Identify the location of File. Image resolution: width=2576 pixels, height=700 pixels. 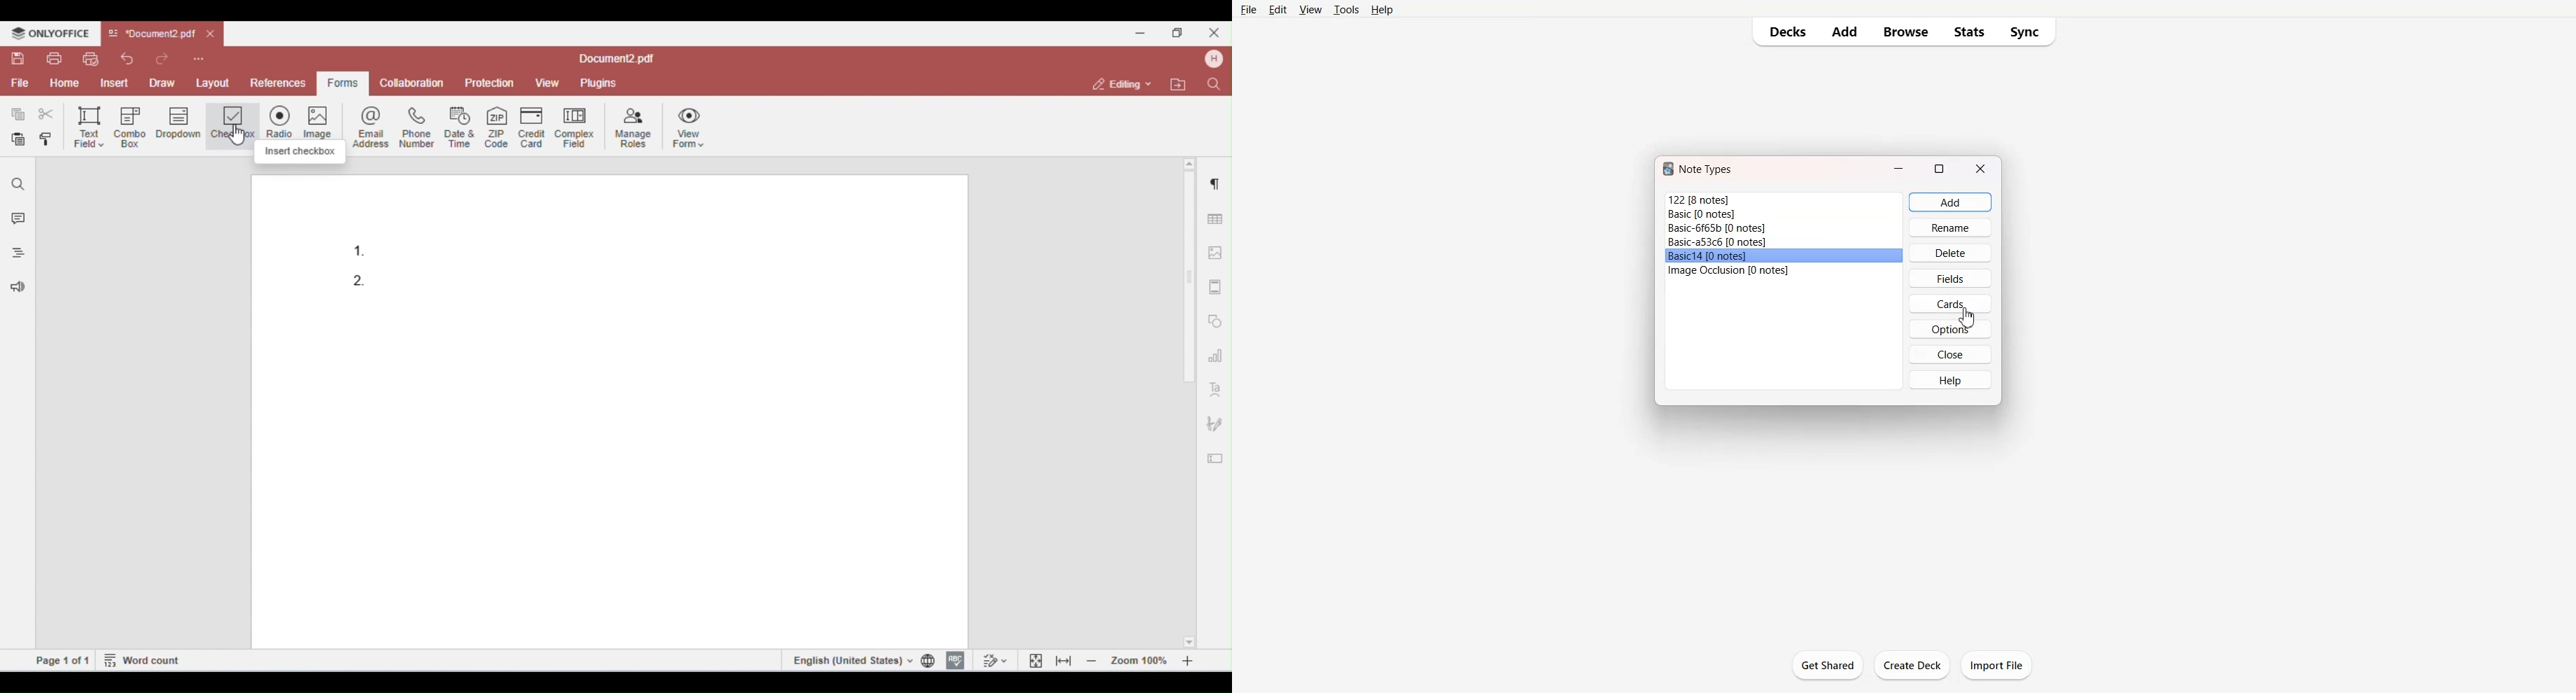
(1783, 271).